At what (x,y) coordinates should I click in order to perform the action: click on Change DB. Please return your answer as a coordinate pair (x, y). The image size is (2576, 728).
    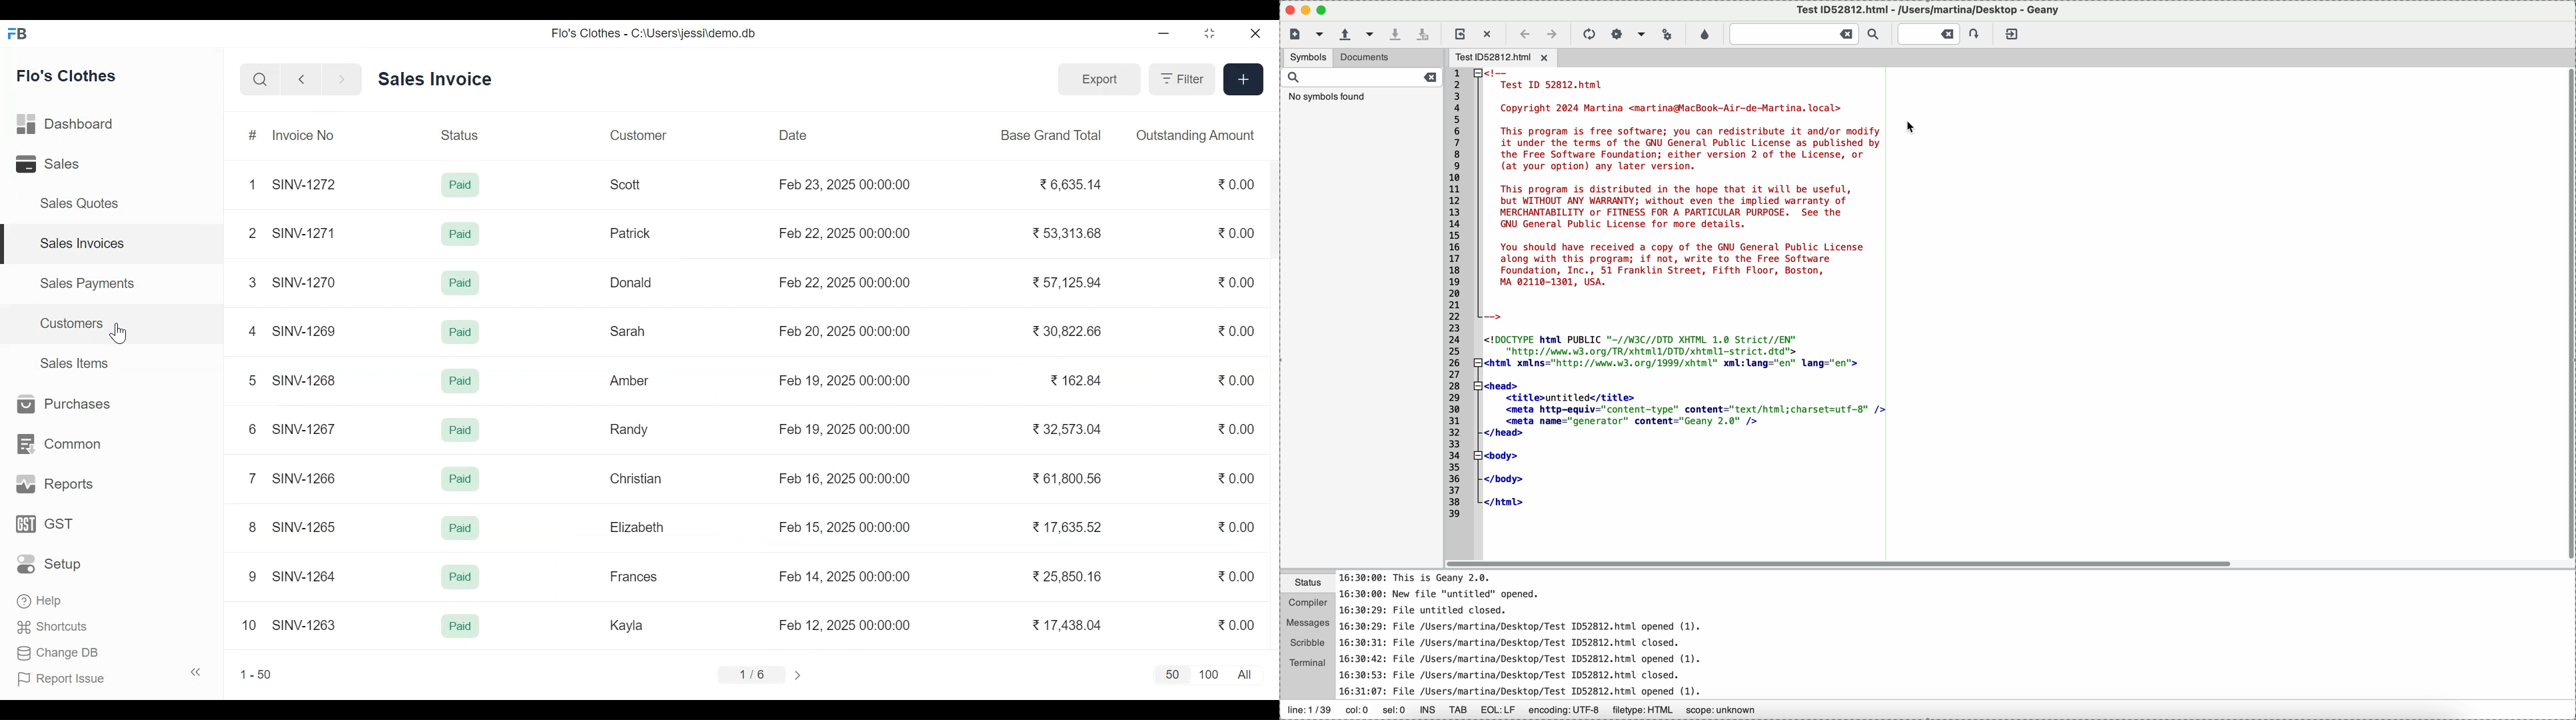
    Looking at the image, I should click on (59, 655).